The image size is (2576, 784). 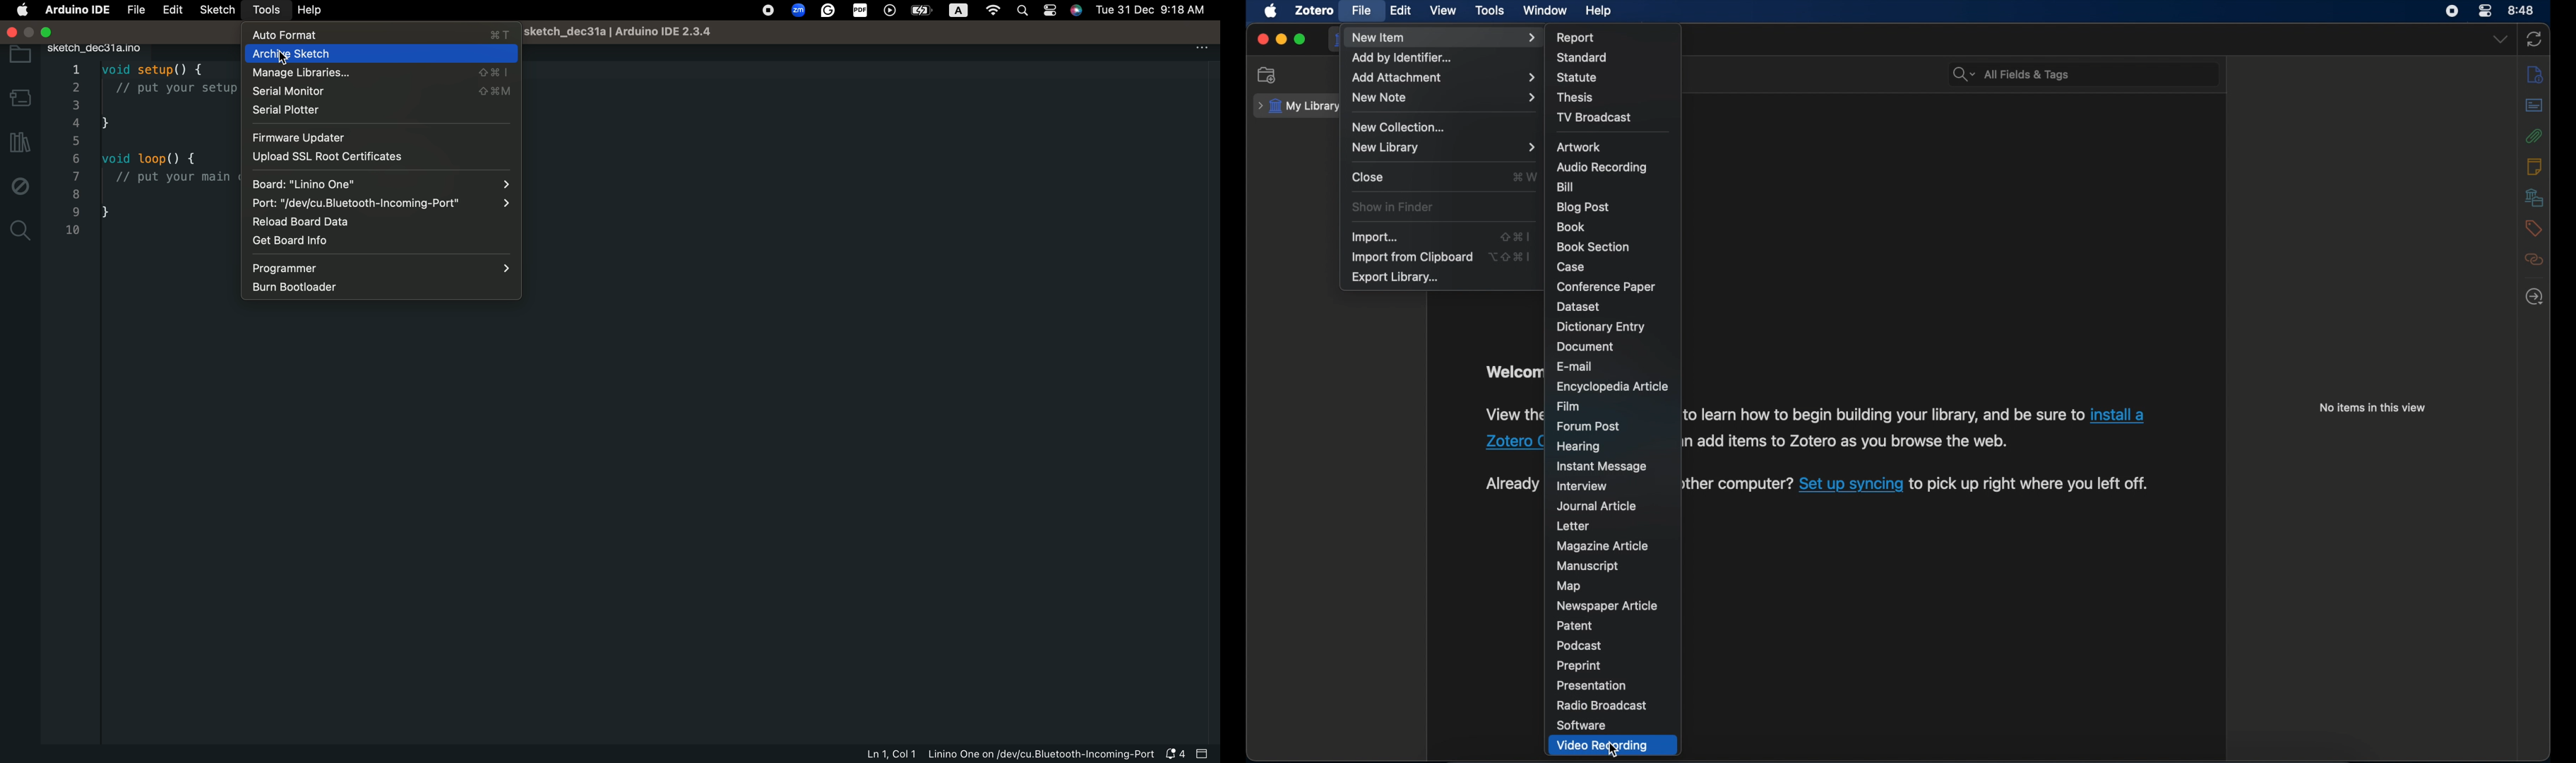 What do you see at coordinates (1442, 11) in the screenshot?
I see `view` at bounding box center [1442, 11].